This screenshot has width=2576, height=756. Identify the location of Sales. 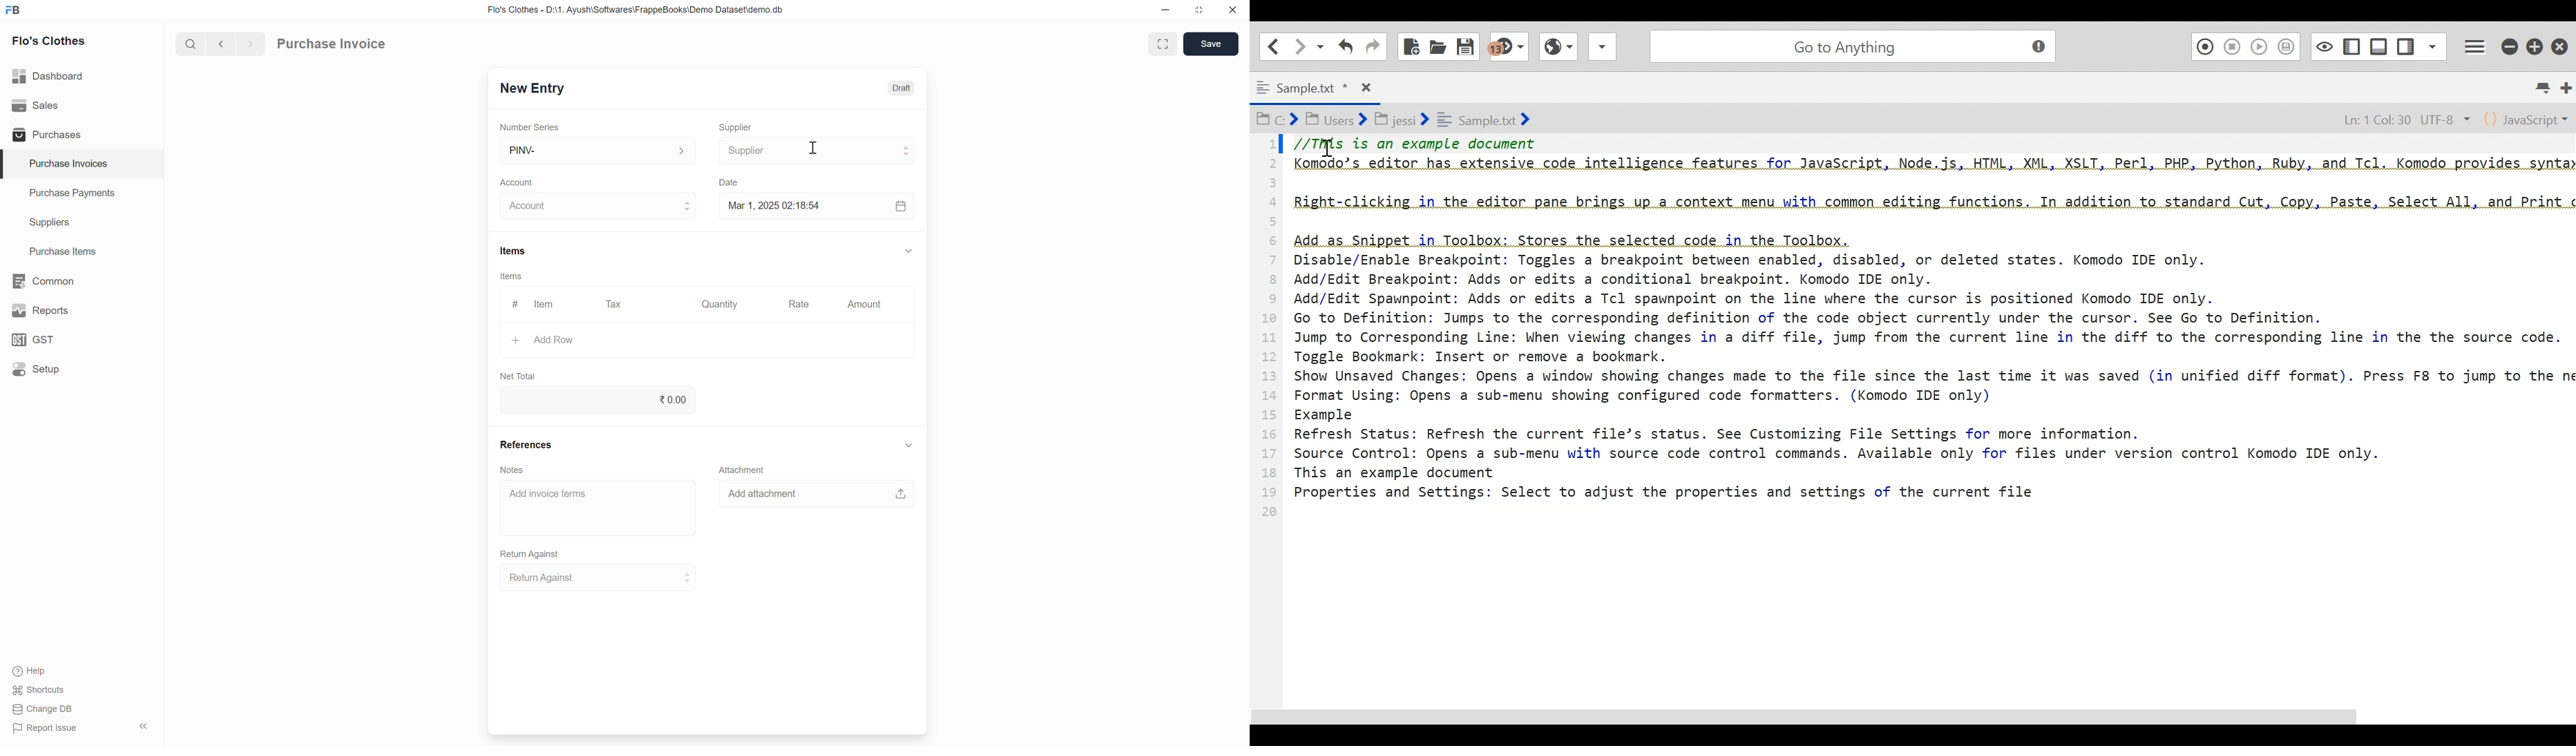
(81, 106).